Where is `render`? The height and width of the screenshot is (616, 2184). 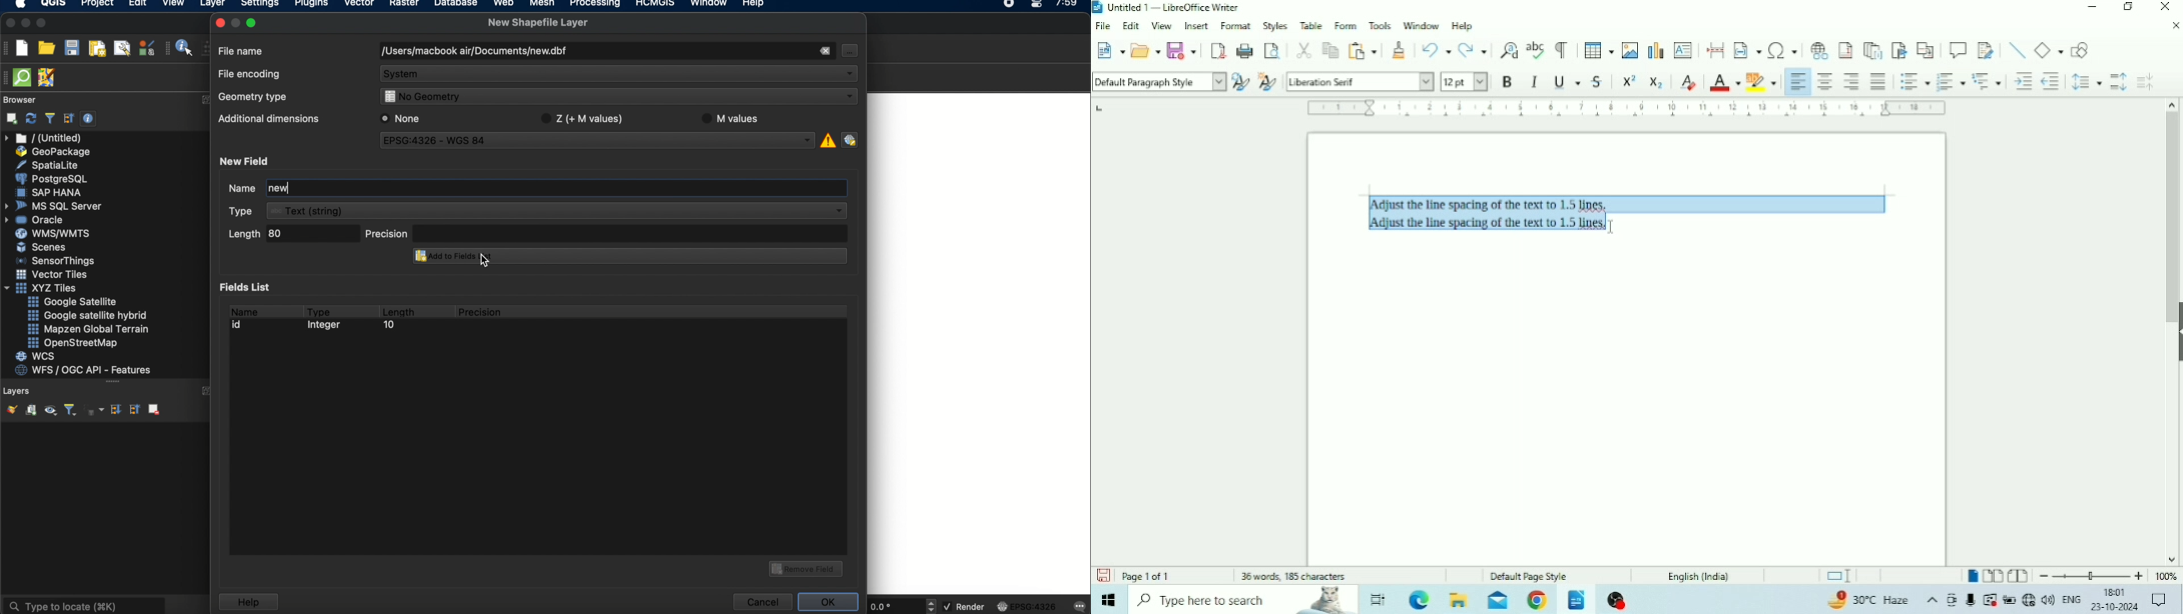
render is located at coordinates (966, 607).